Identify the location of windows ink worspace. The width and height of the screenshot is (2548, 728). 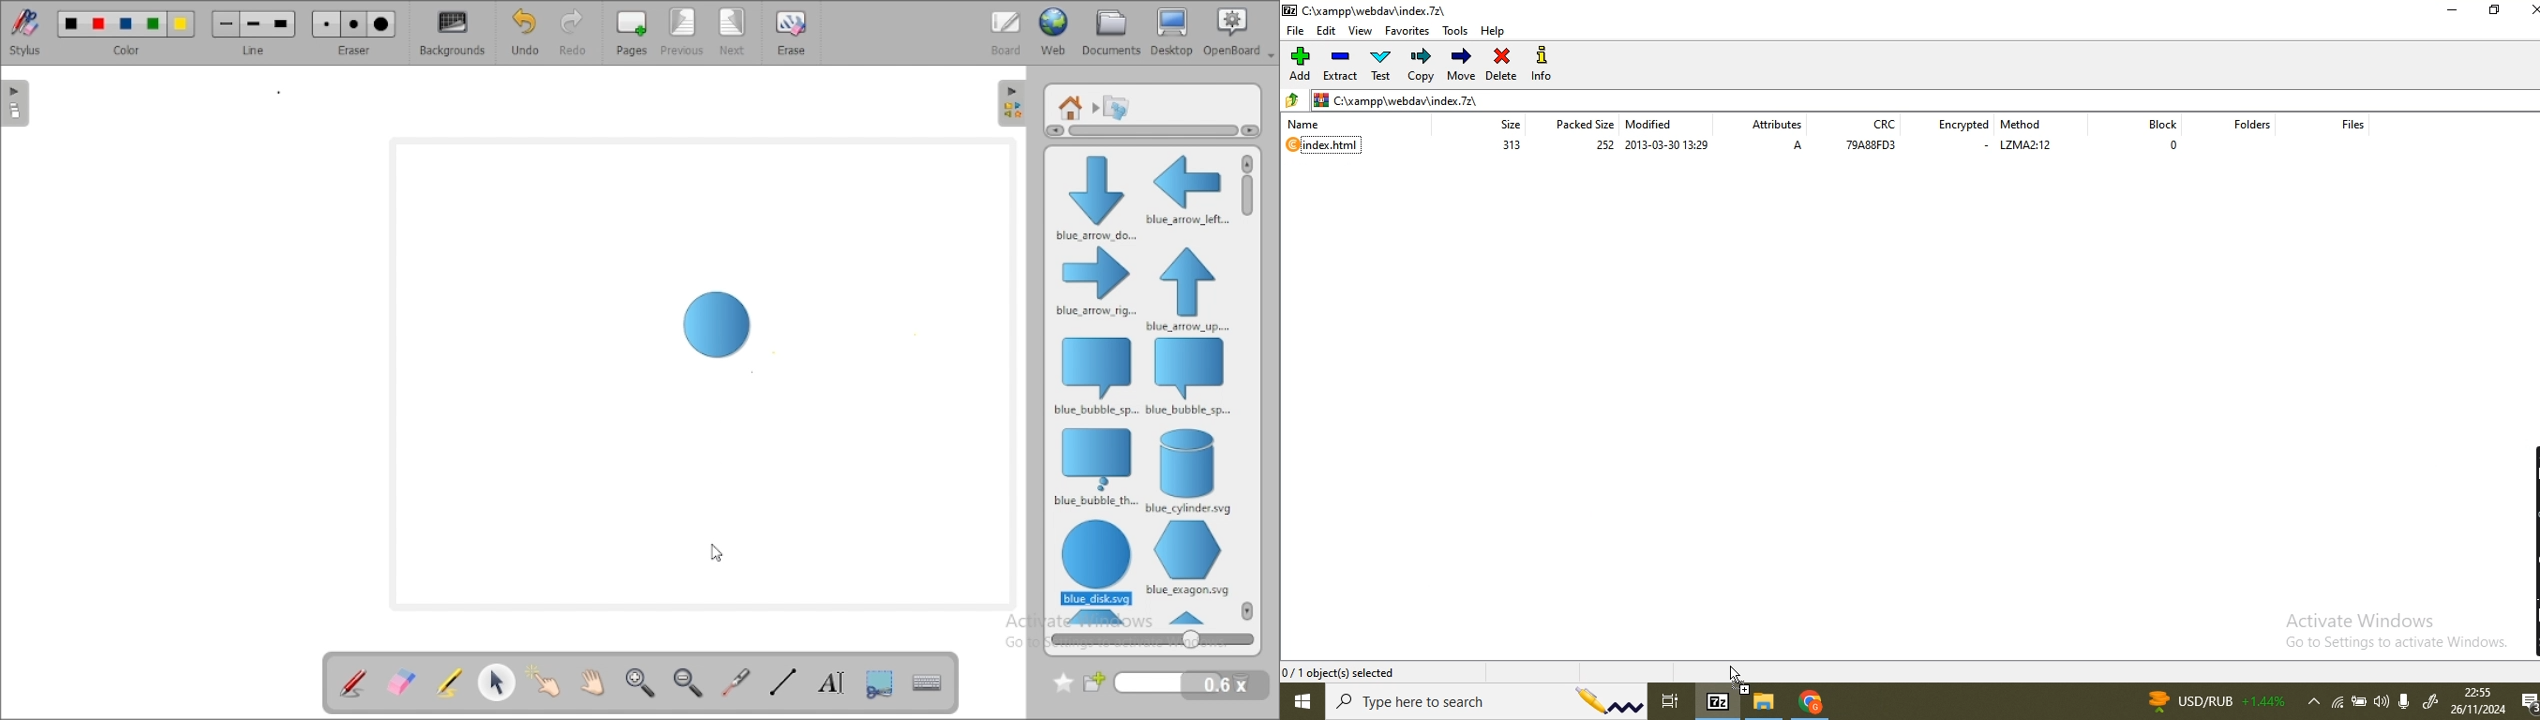
(2431, 703).